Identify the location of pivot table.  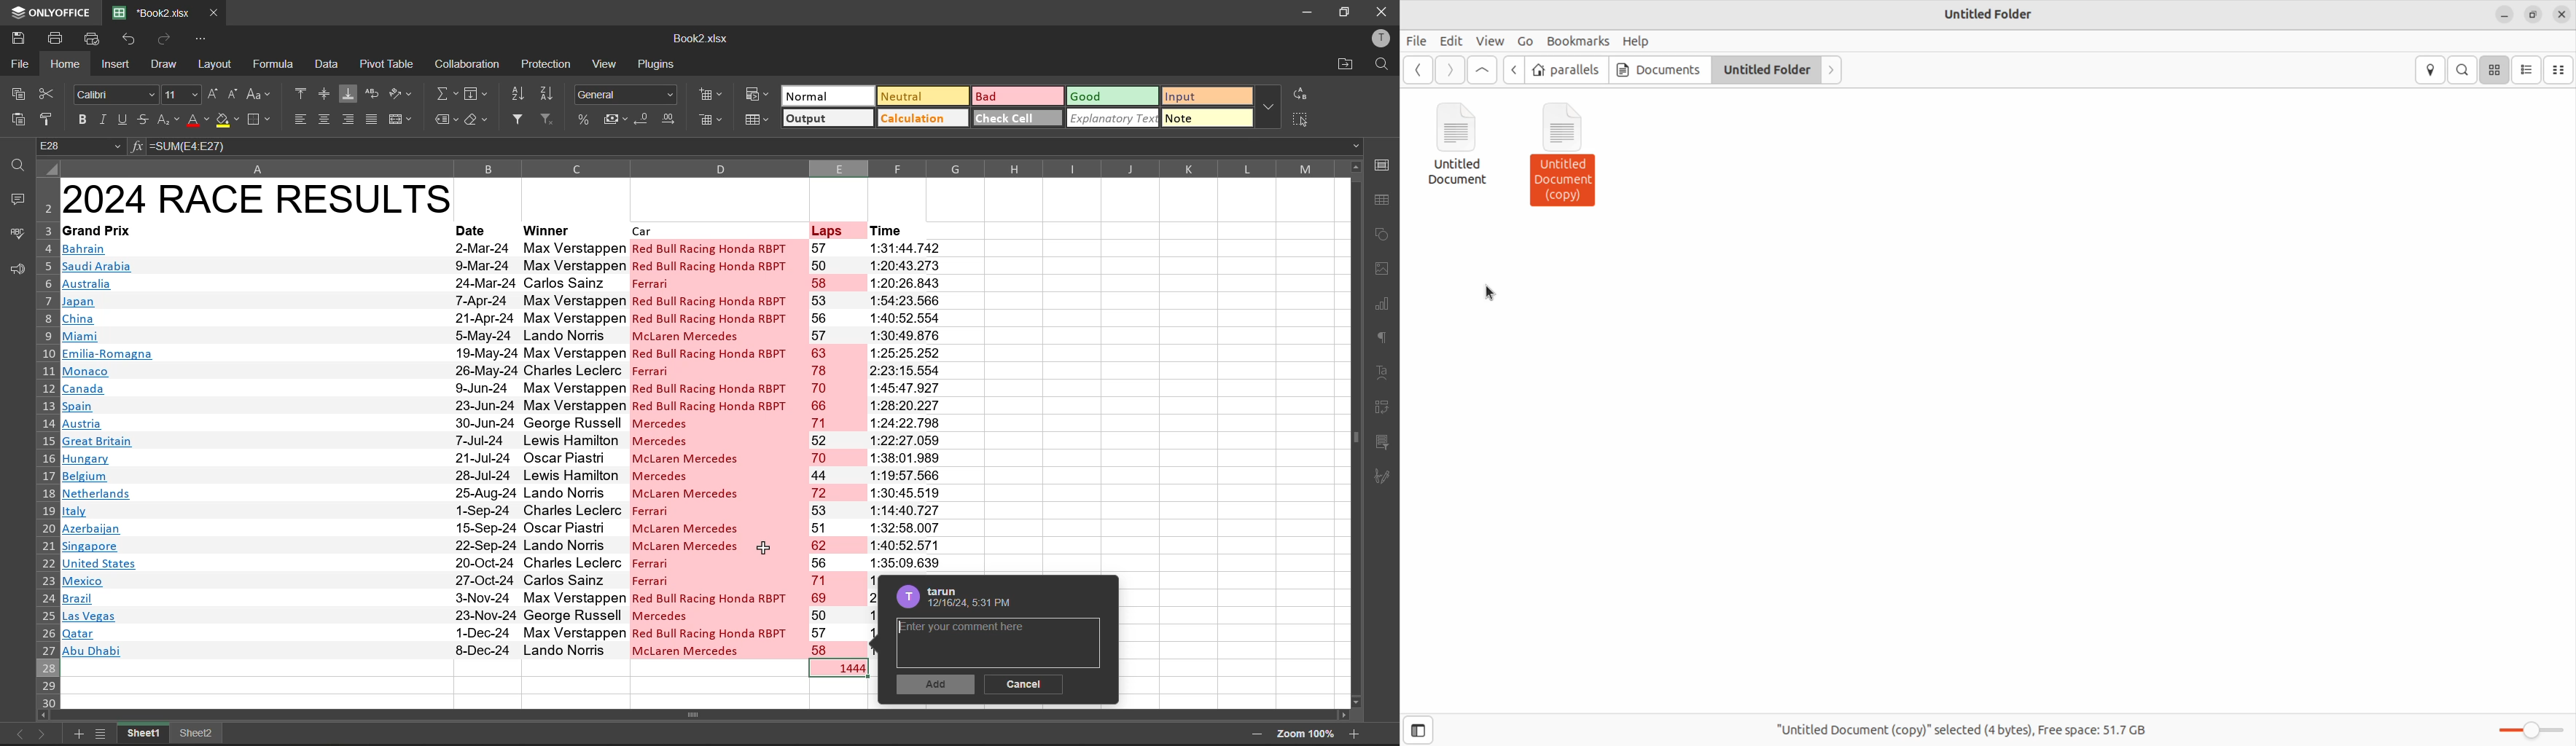
(391, 65).